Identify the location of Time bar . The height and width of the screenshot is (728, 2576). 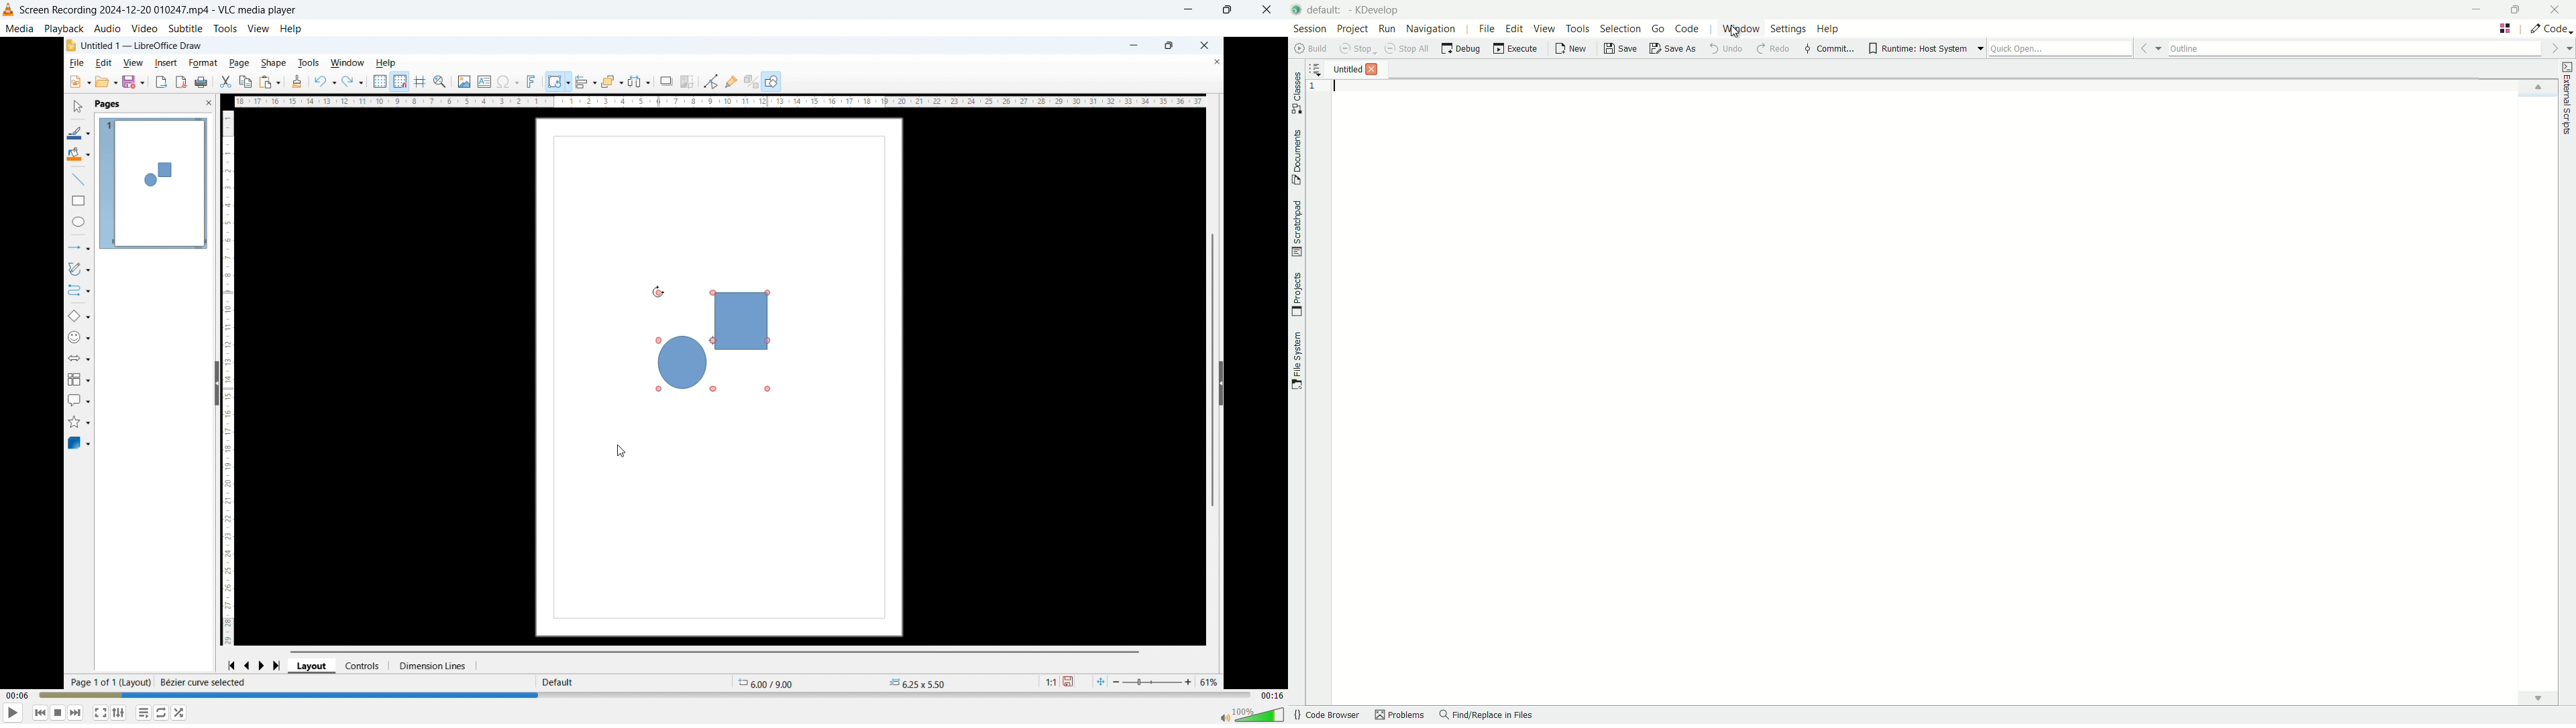
(645, 694).